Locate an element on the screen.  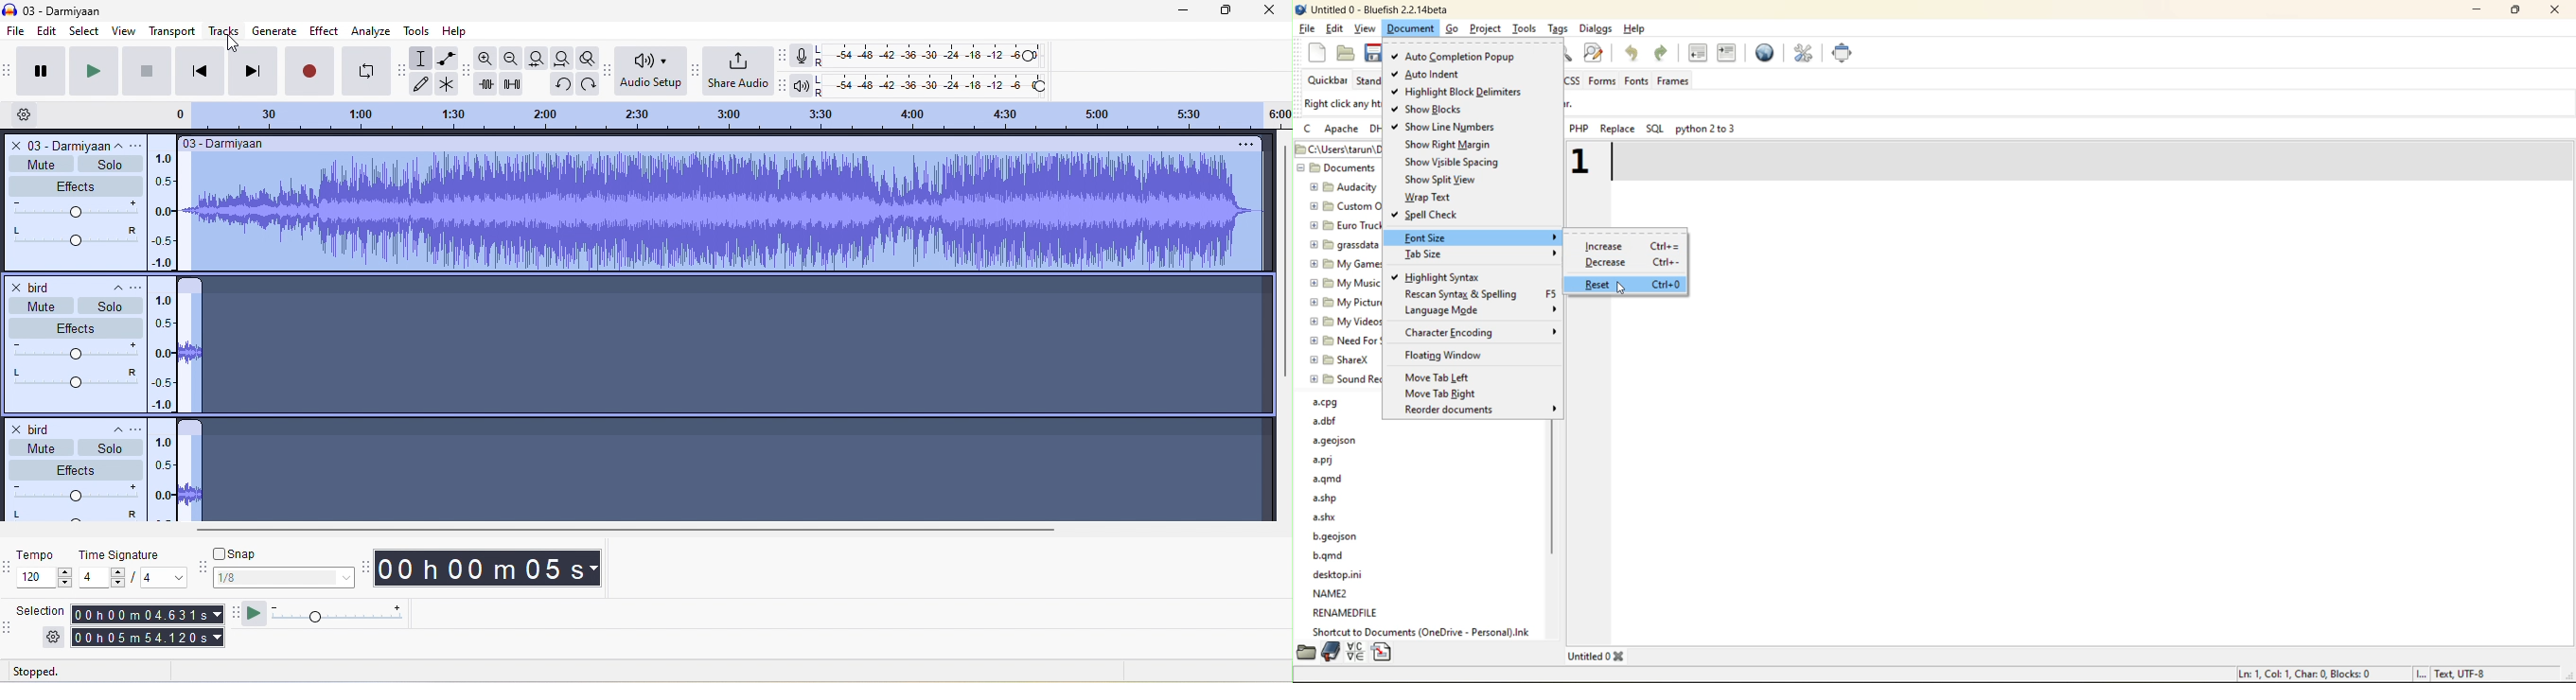
bookmarks is located at coordinates (1332, 652).